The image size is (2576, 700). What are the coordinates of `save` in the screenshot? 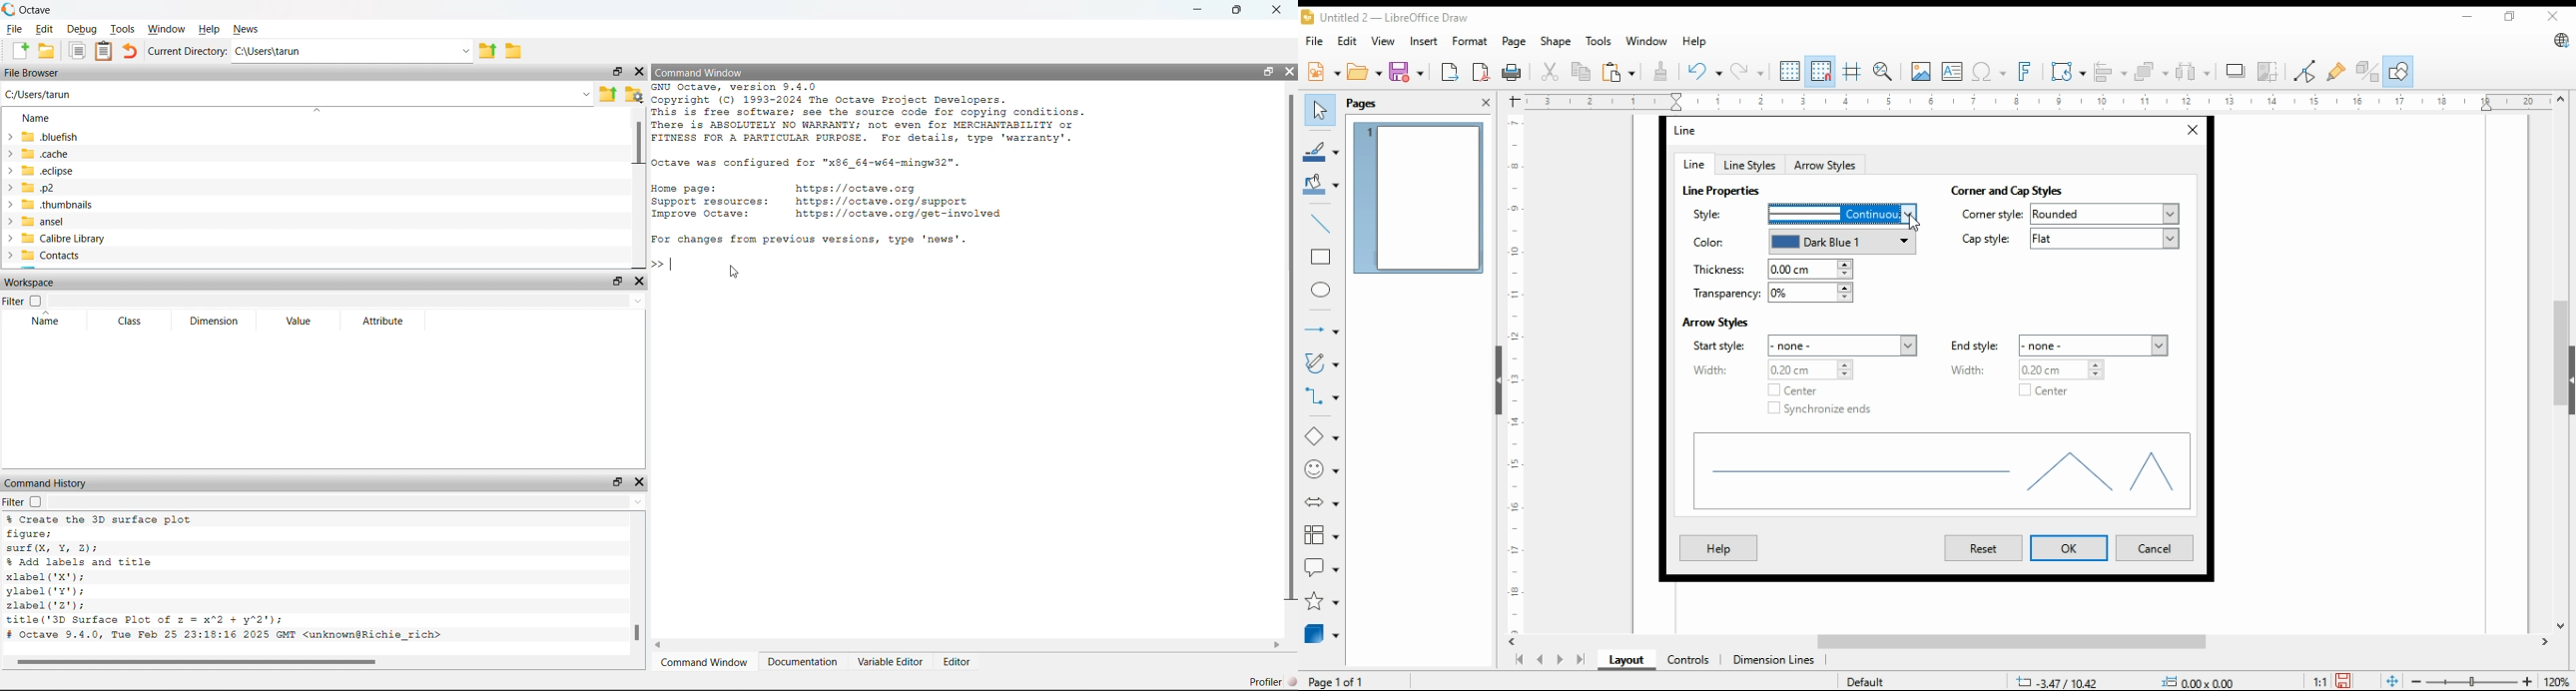 It's located at (2342, 681).